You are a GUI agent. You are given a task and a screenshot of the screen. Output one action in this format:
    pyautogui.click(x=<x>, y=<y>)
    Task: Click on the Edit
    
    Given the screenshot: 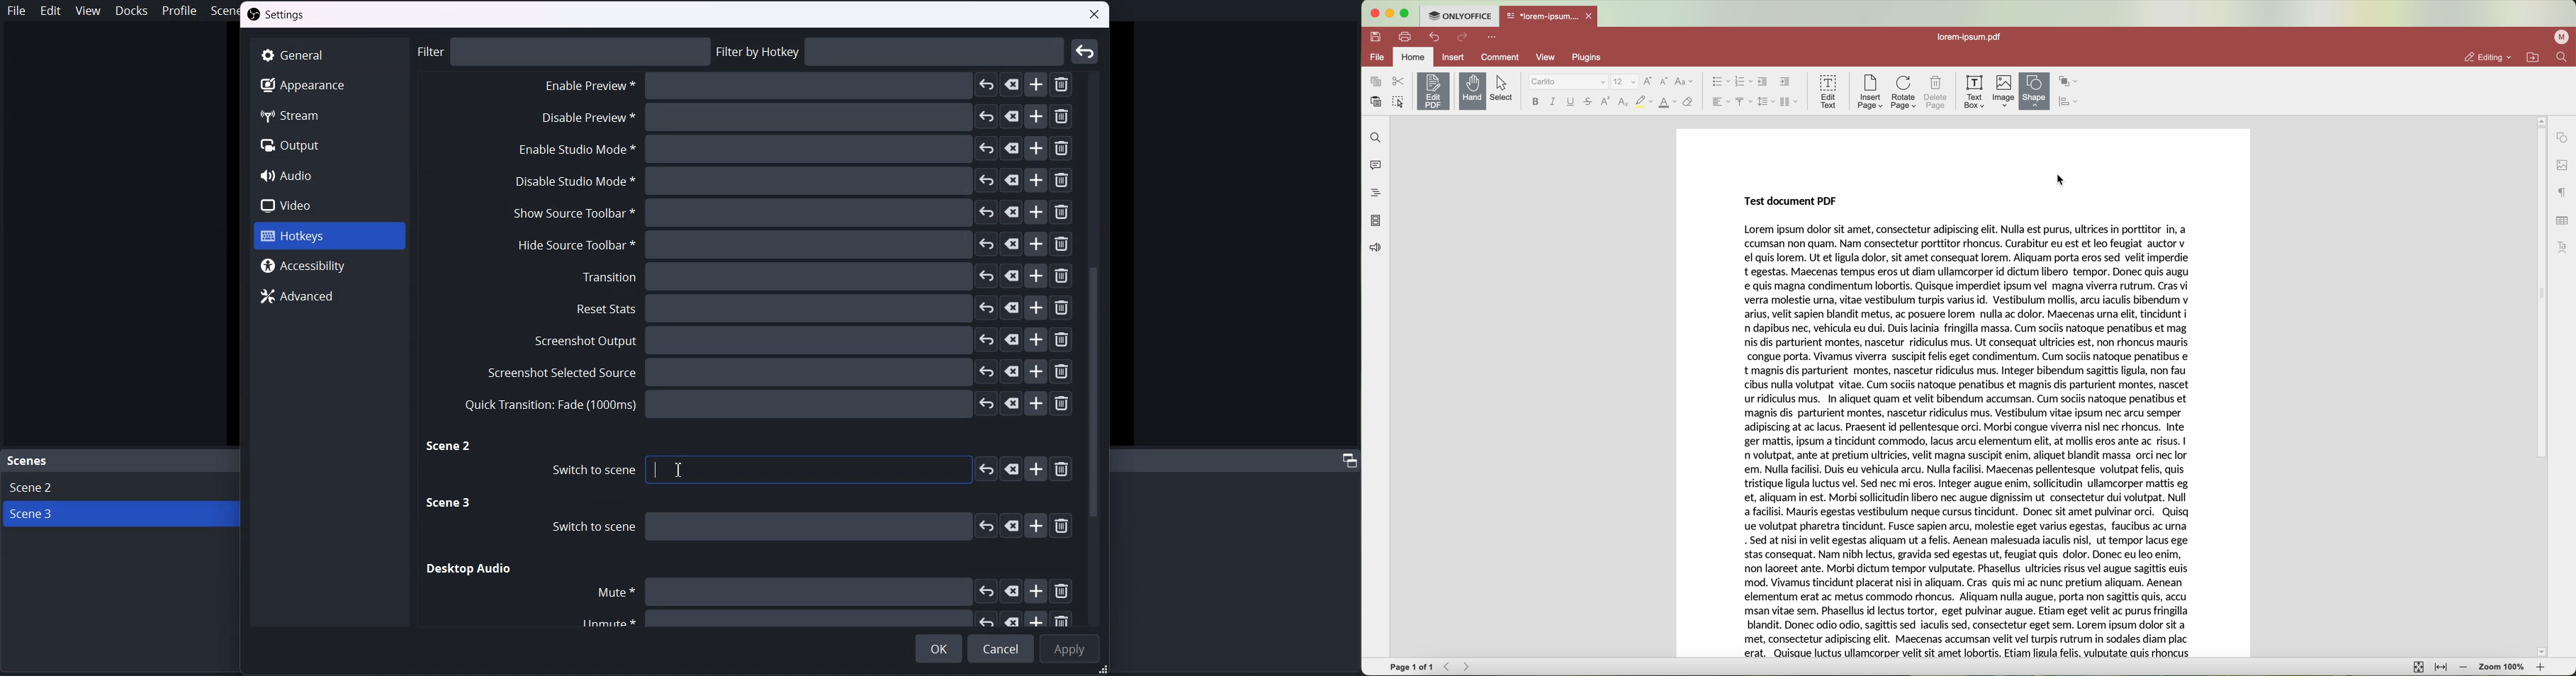 What is the action you would take?
    pyautogui.click(x=50, y=11)
    